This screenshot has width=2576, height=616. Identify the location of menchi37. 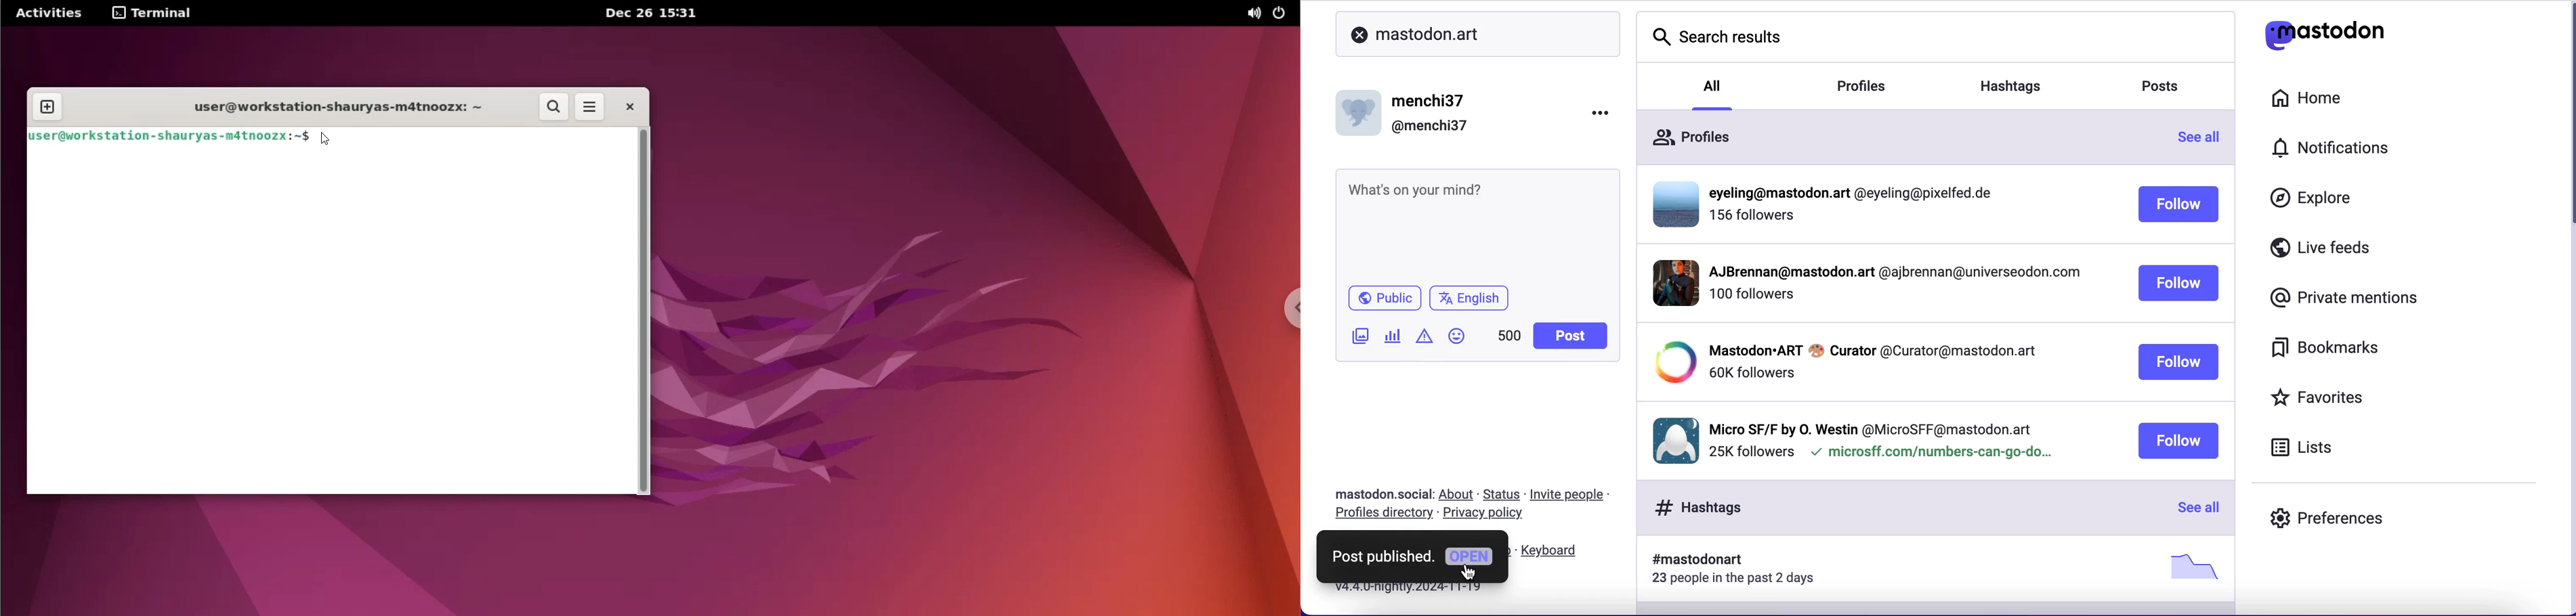
(1430, 101).